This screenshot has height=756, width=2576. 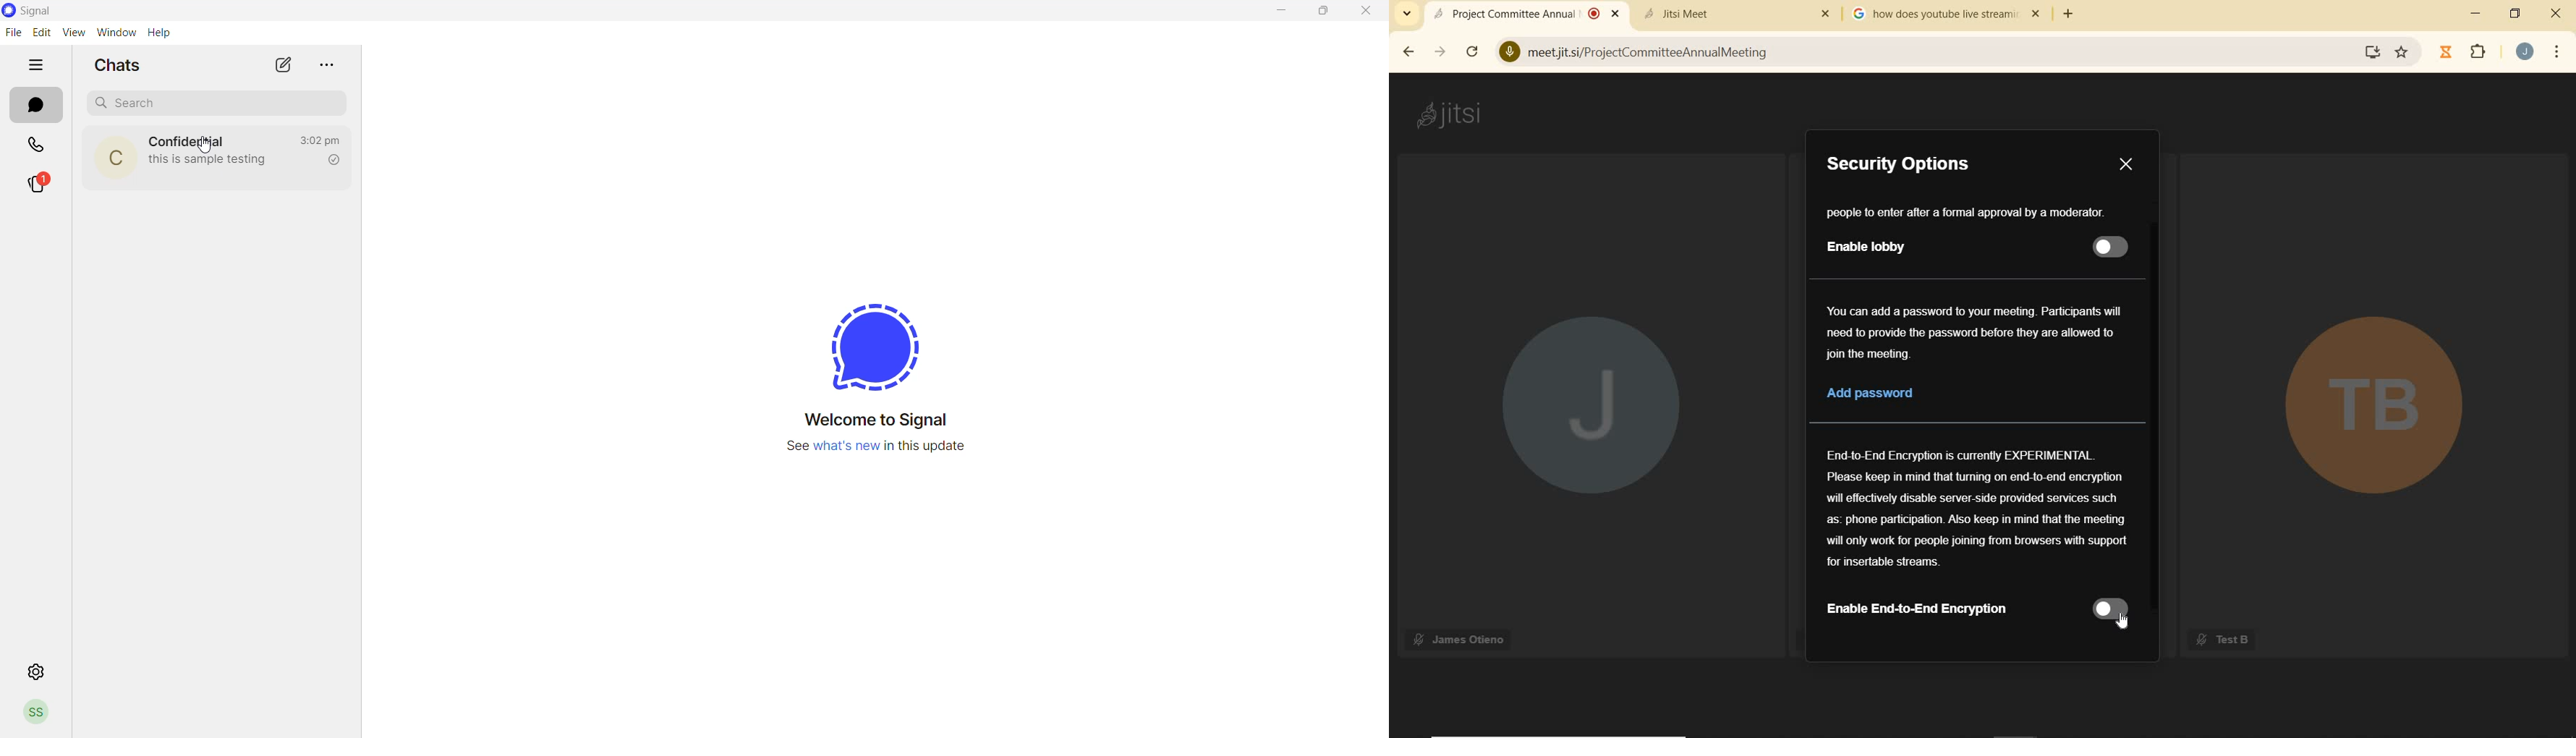 I want to click on application name and logo, so click(x=41, y=10).